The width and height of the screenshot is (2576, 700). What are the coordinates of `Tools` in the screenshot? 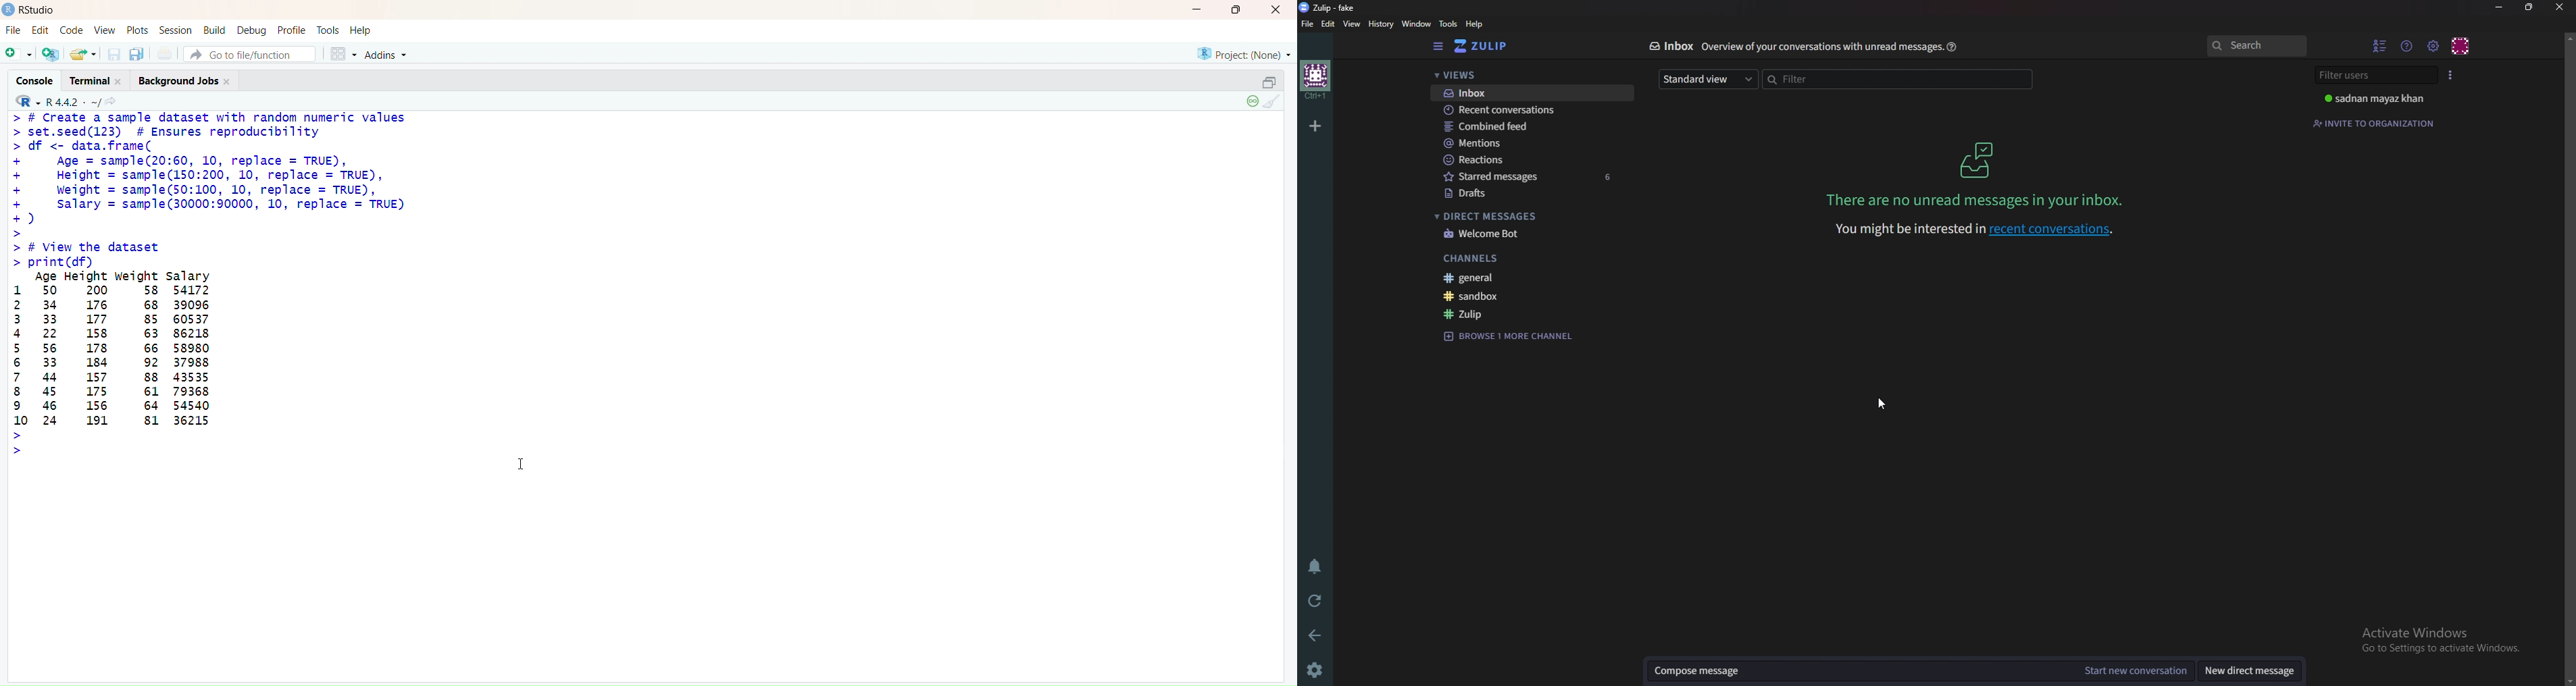 It's located at (327, 29).